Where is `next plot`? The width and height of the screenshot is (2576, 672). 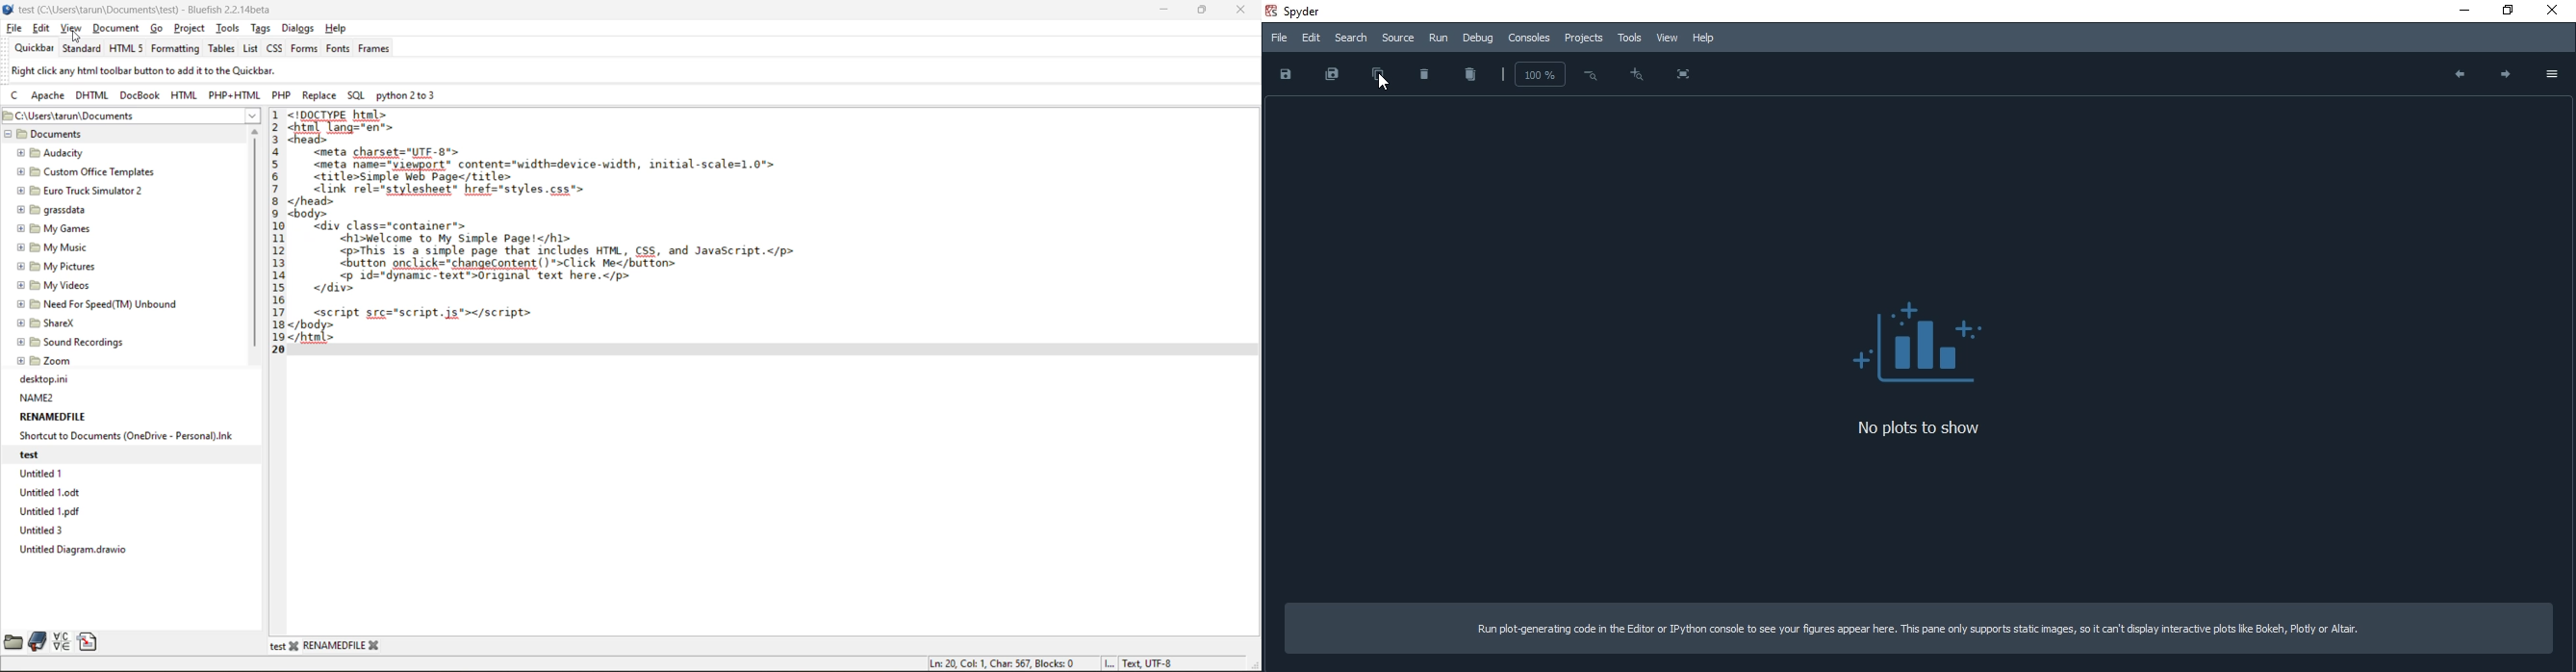 next plot is located at coordinates (2503, 74).